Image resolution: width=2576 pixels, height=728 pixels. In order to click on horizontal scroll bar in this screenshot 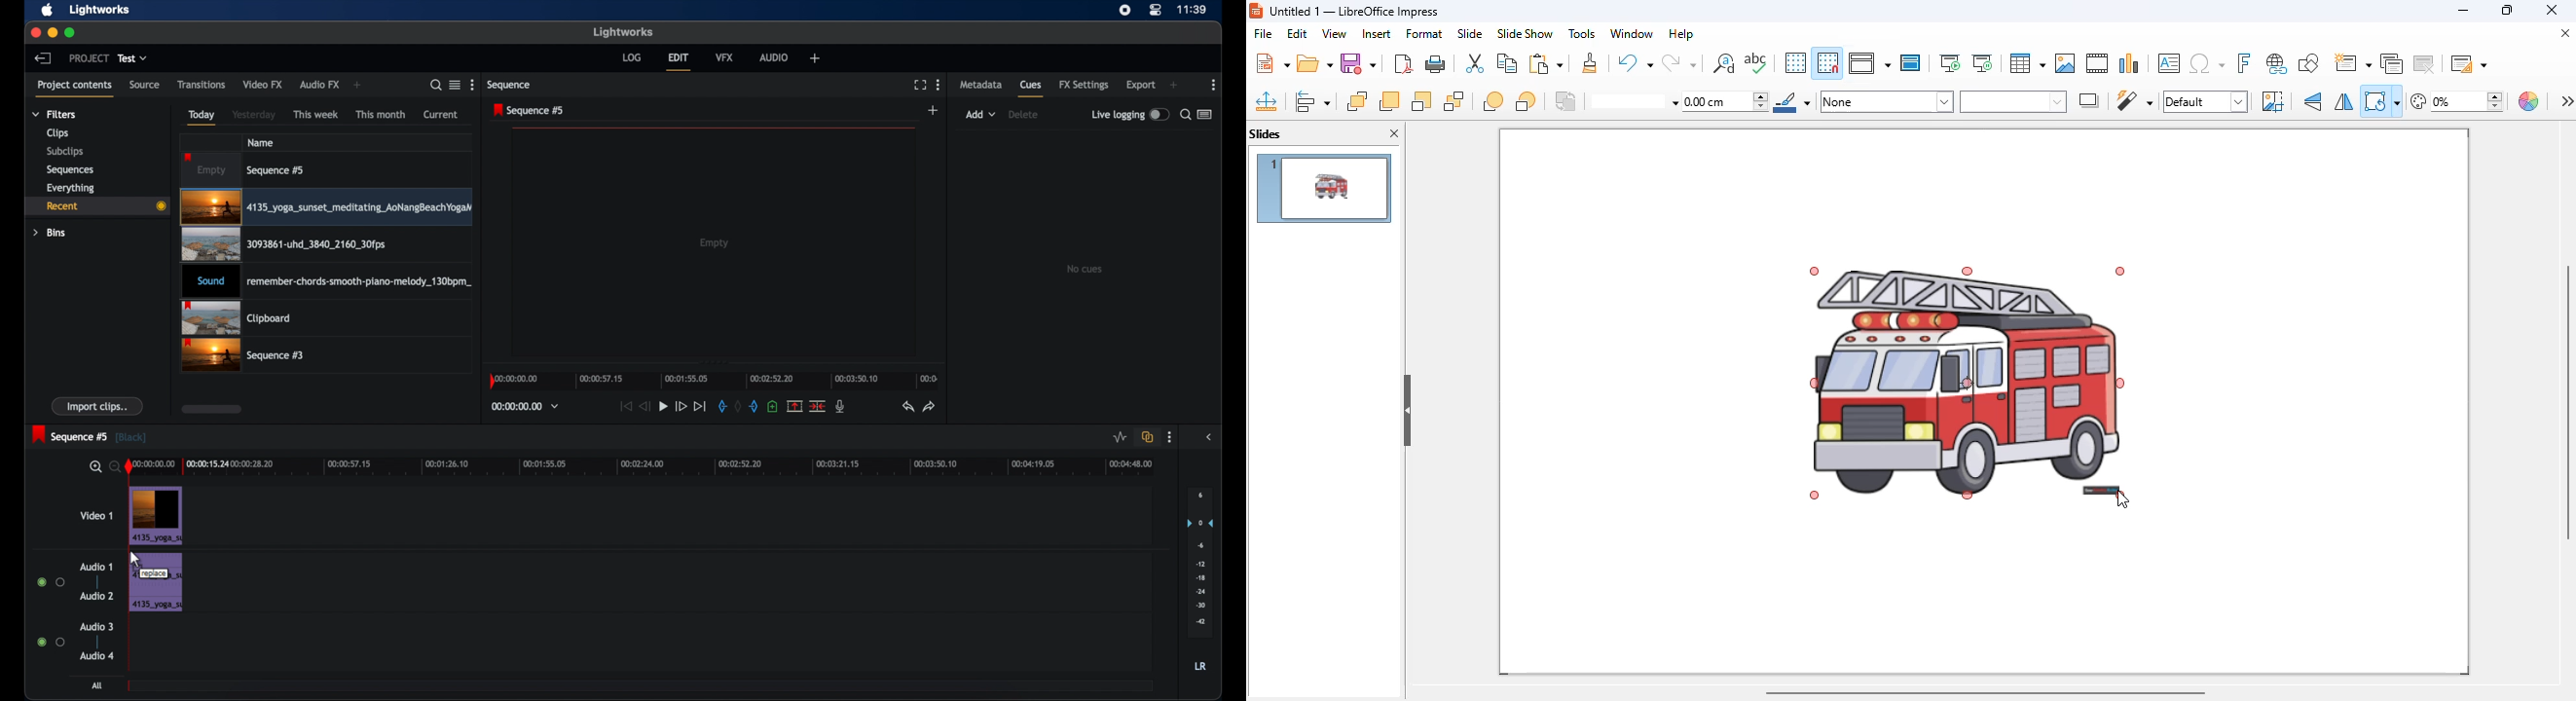, I will do `click(1986, 693)`.